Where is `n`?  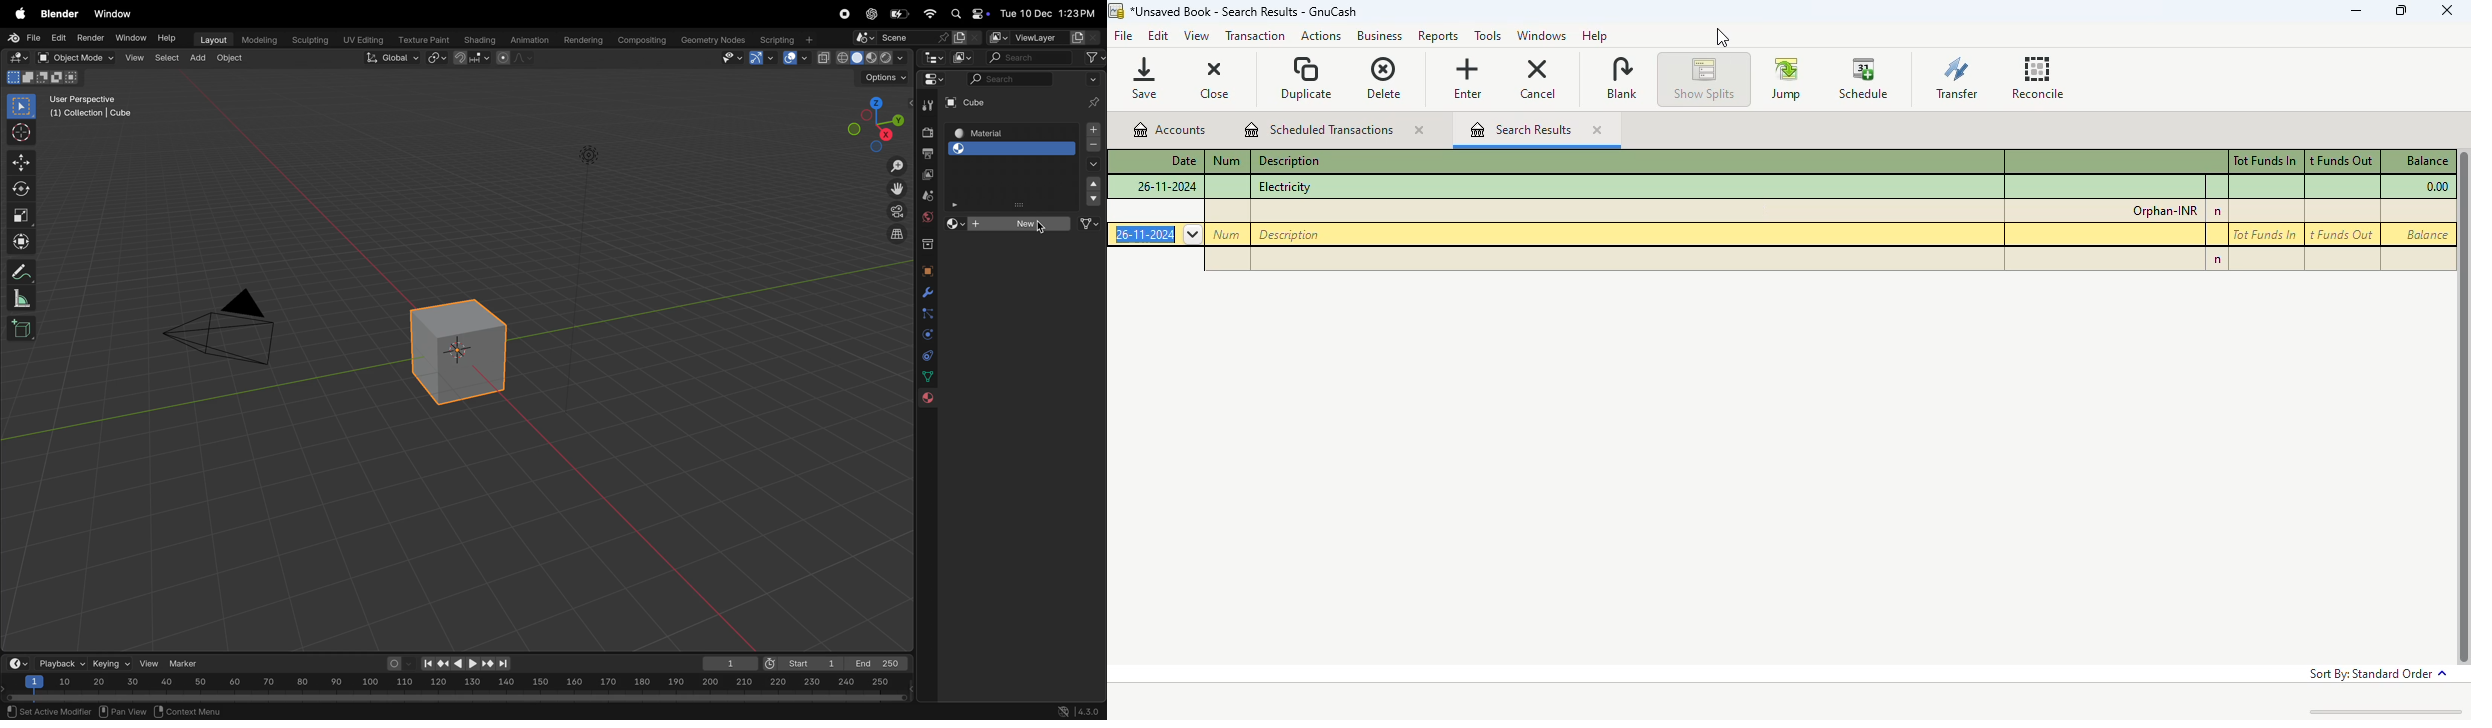
n is located at coordinates (2215, 260).